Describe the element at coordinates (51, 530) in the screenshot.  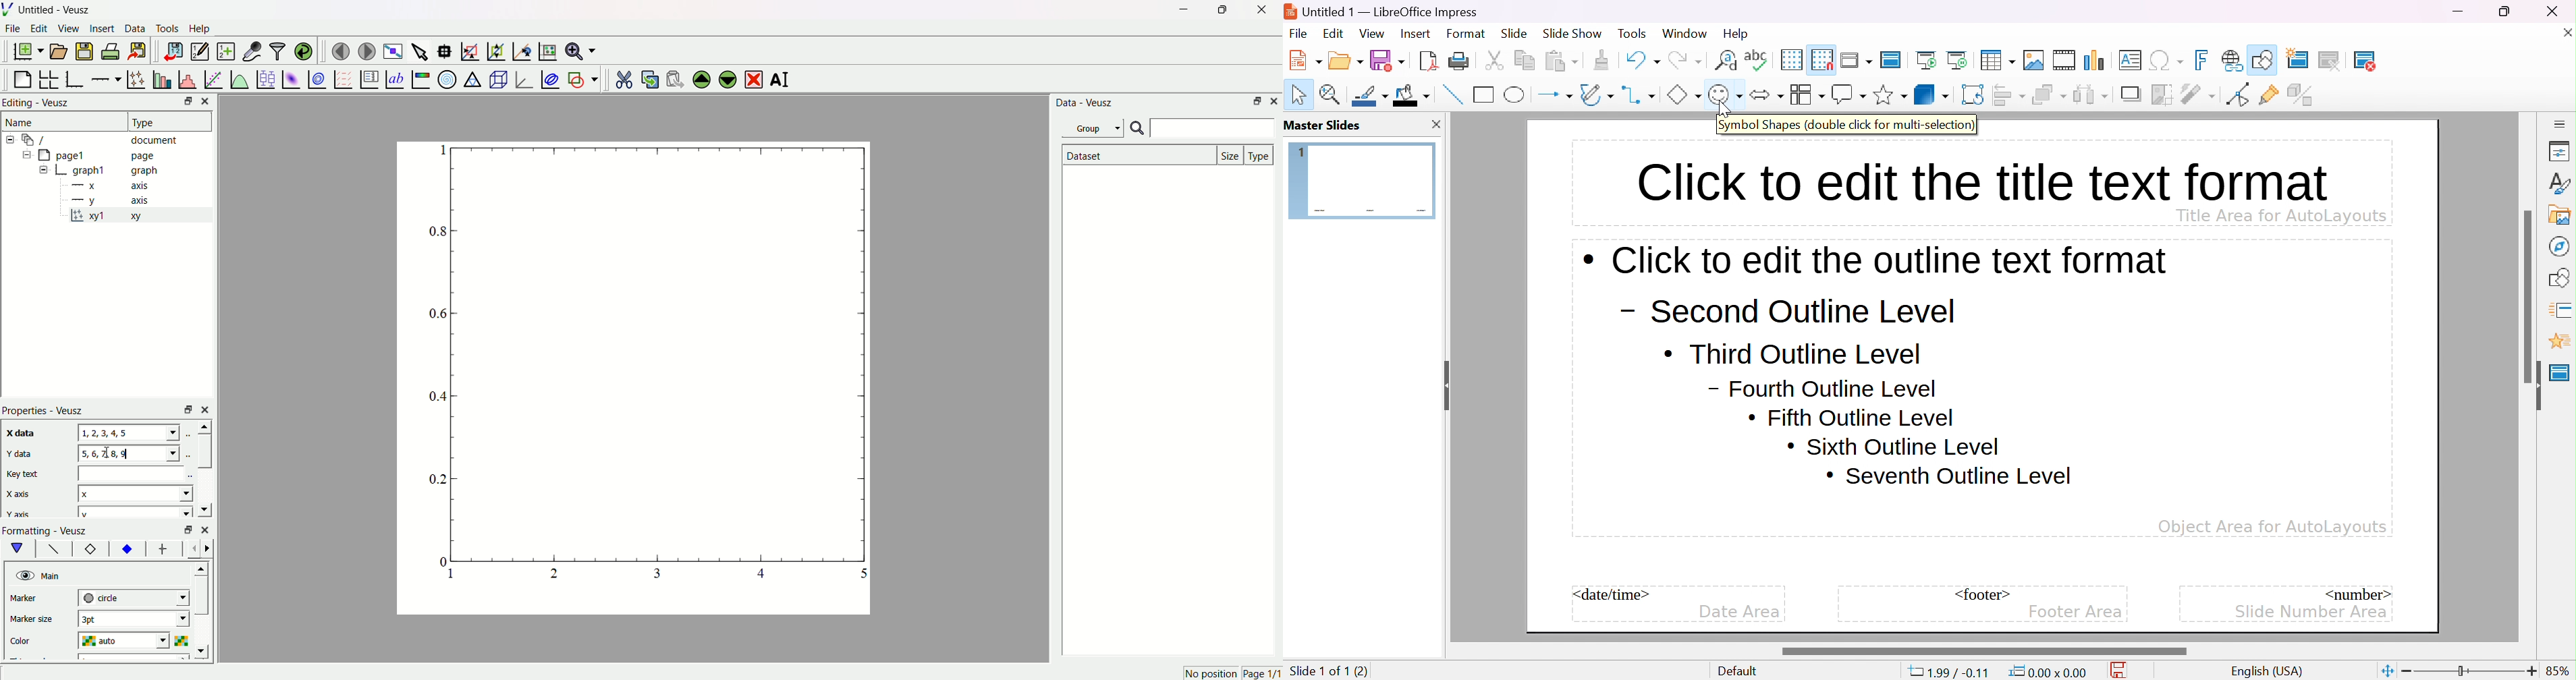
I see `Formatting - Veusz` at that location.